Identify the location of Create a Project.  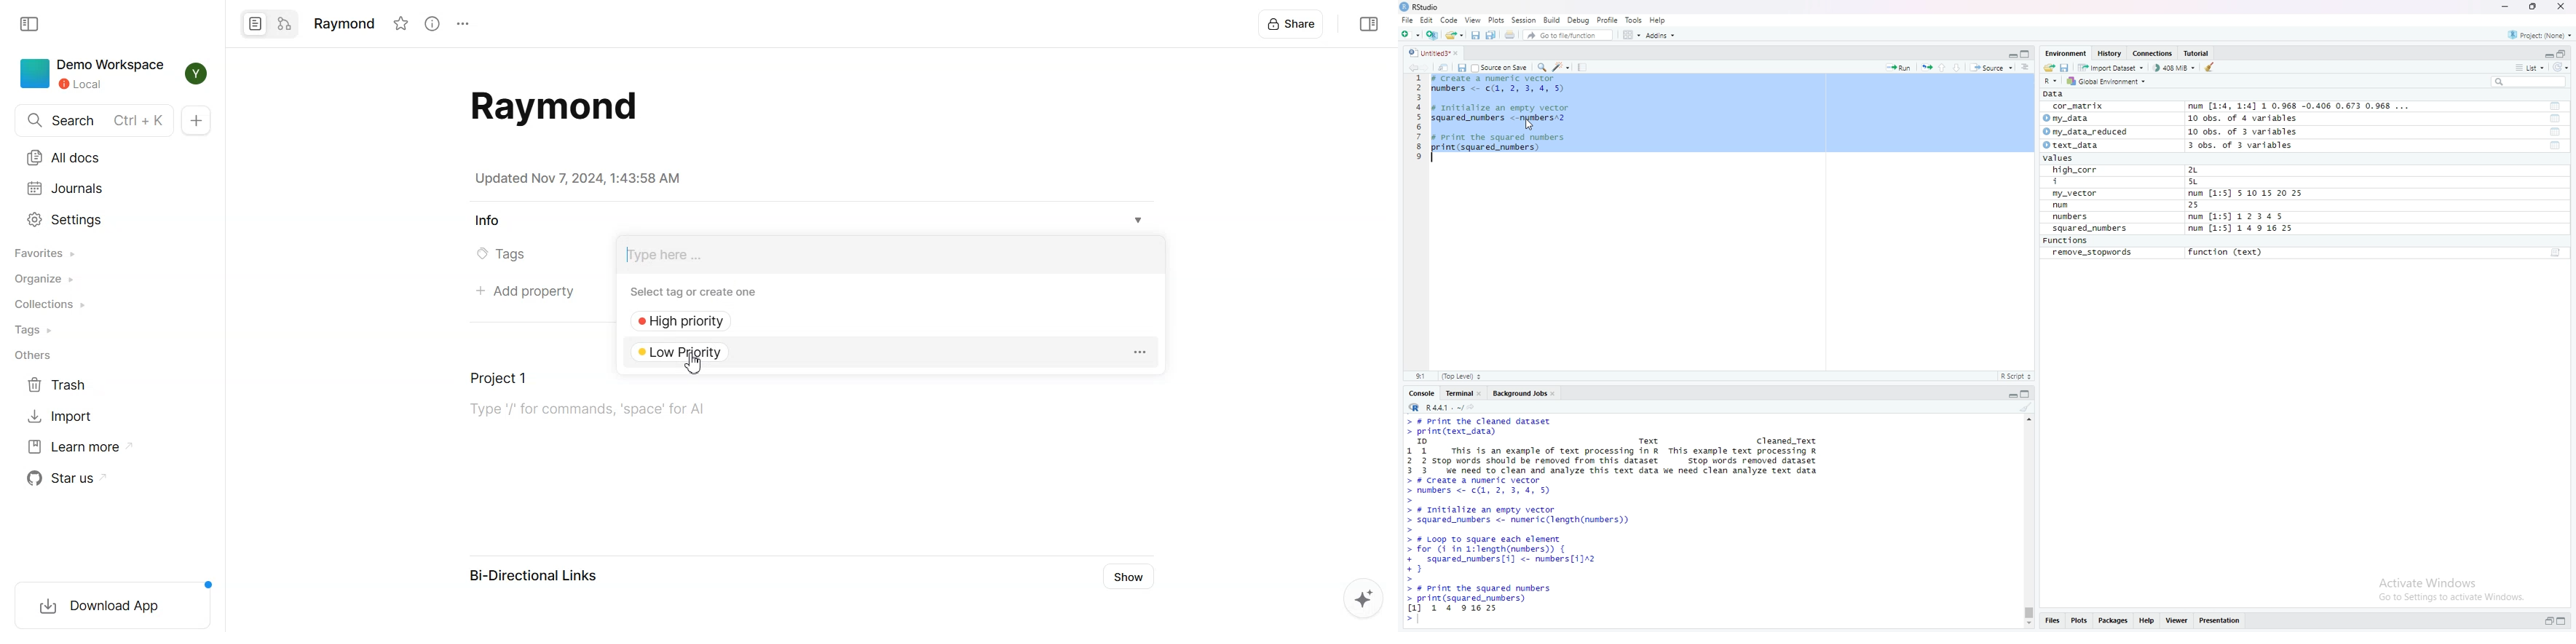
(1432, 33).